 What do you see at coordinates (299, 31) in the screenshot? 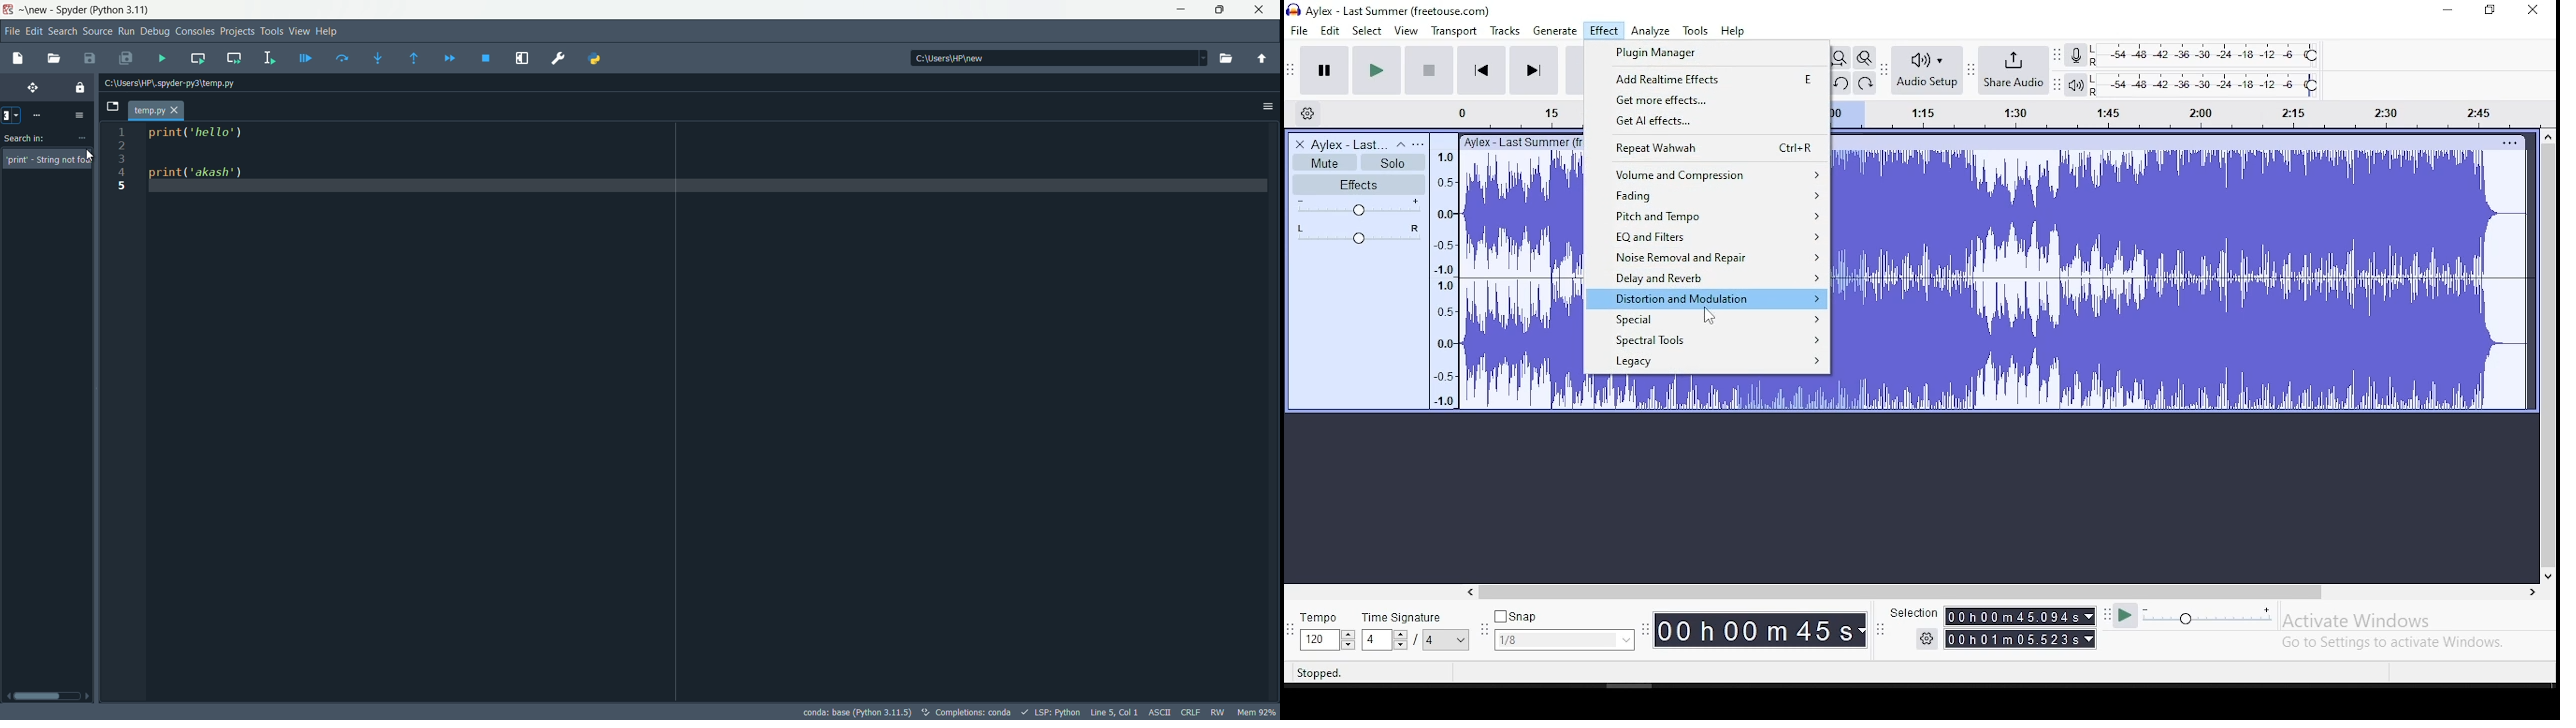
I see `View Menu` at bounding box center [299, 31].